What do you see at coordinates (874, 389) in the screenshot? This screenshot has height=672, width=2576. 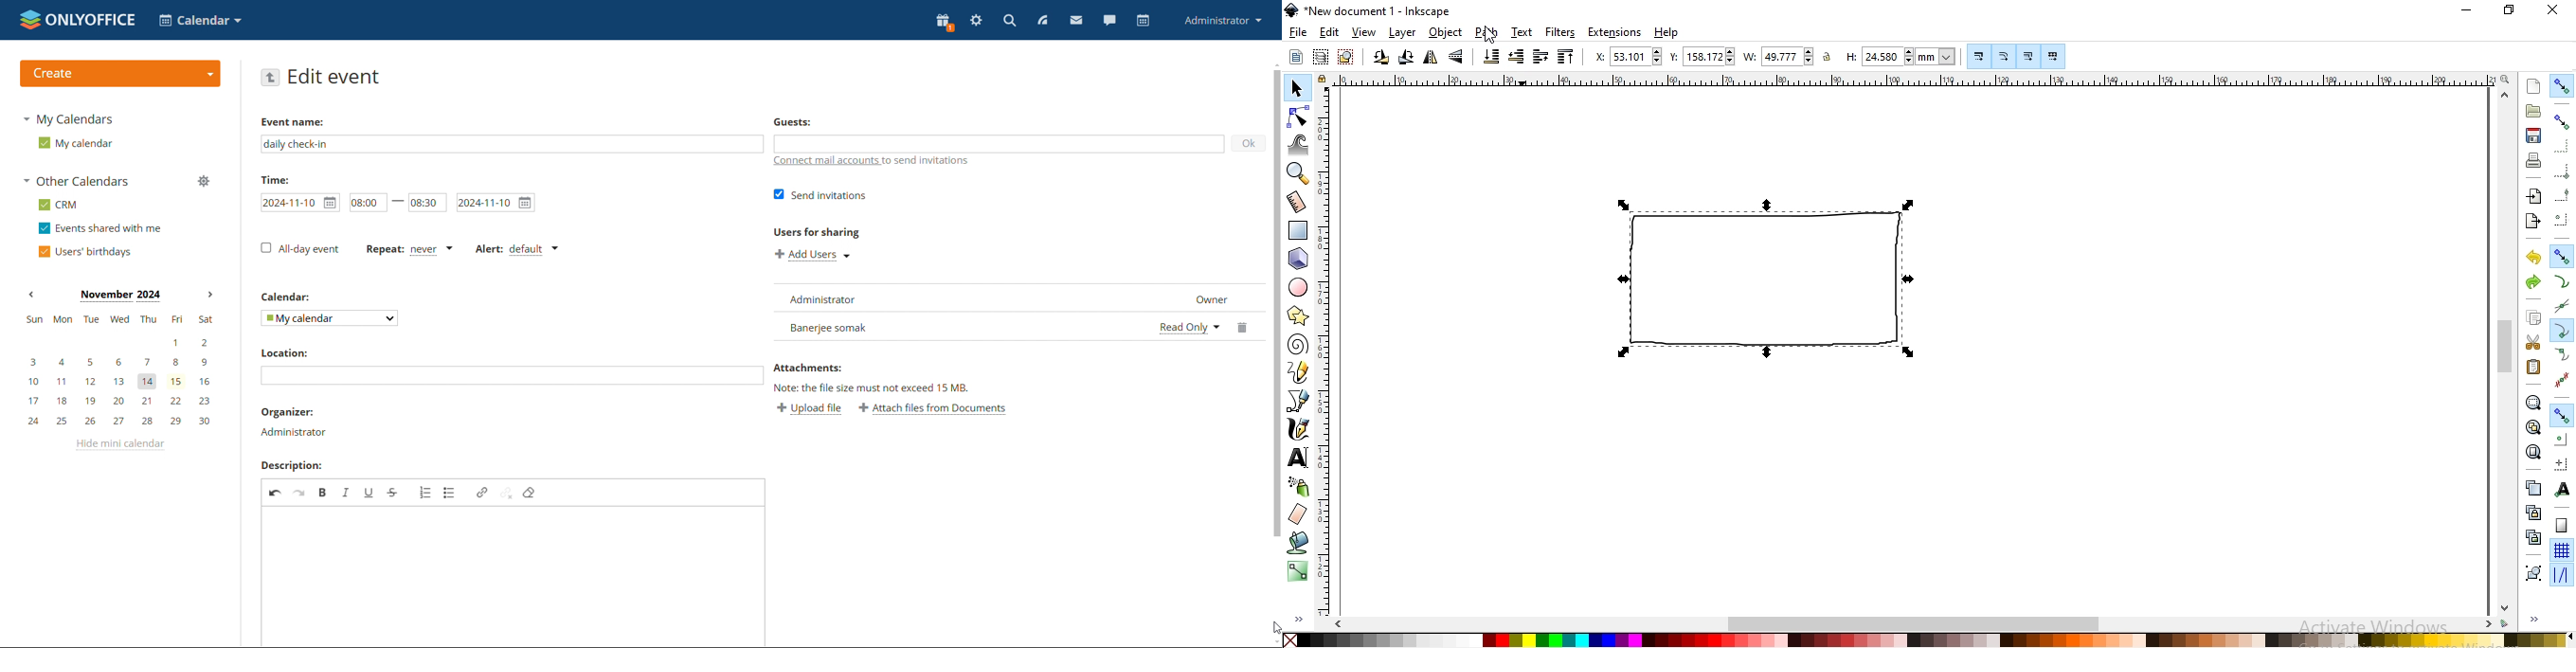 I see `Note` at bounding box center [874, 389].